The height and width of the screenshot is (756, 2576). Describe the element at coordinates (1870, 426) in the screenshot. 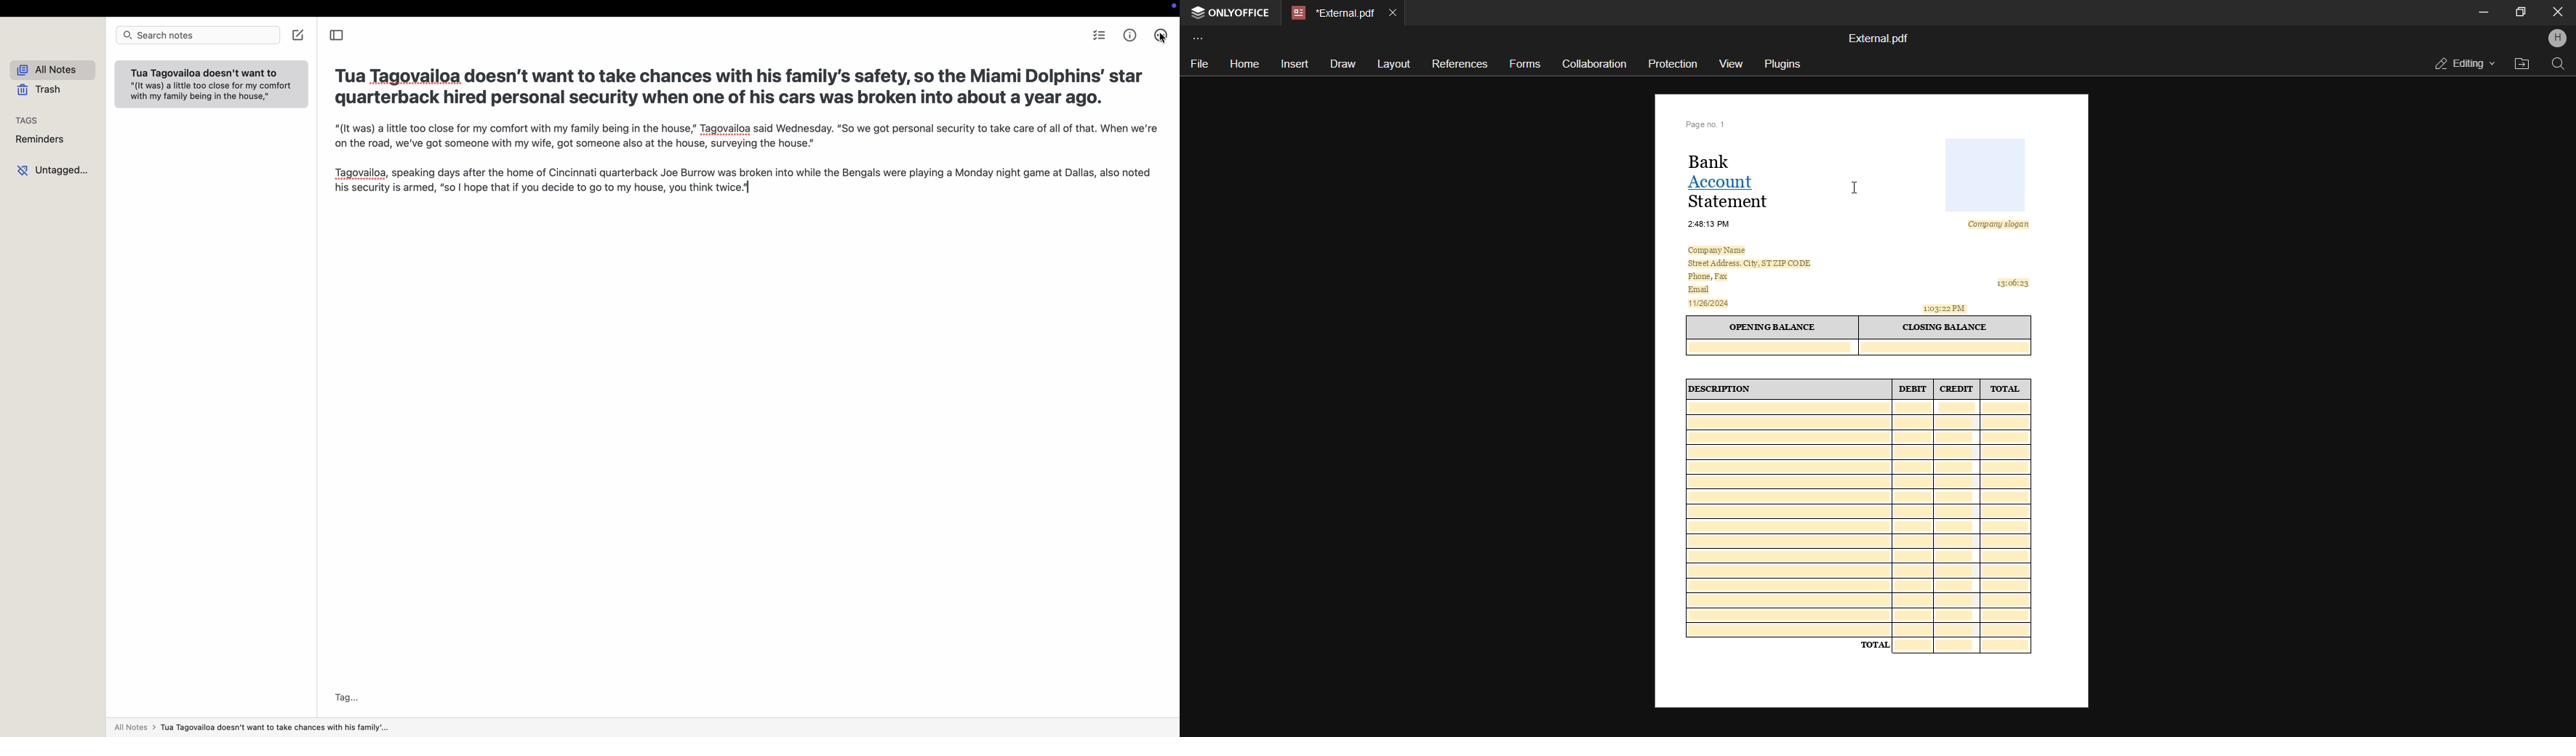

I see `This is a 30 day eviction notice informing tenants that they must either pay overdue rent, correct a lease violation, or vacate the premises due to illegal activity. Failure to comply will result in legal actions.` at that location.